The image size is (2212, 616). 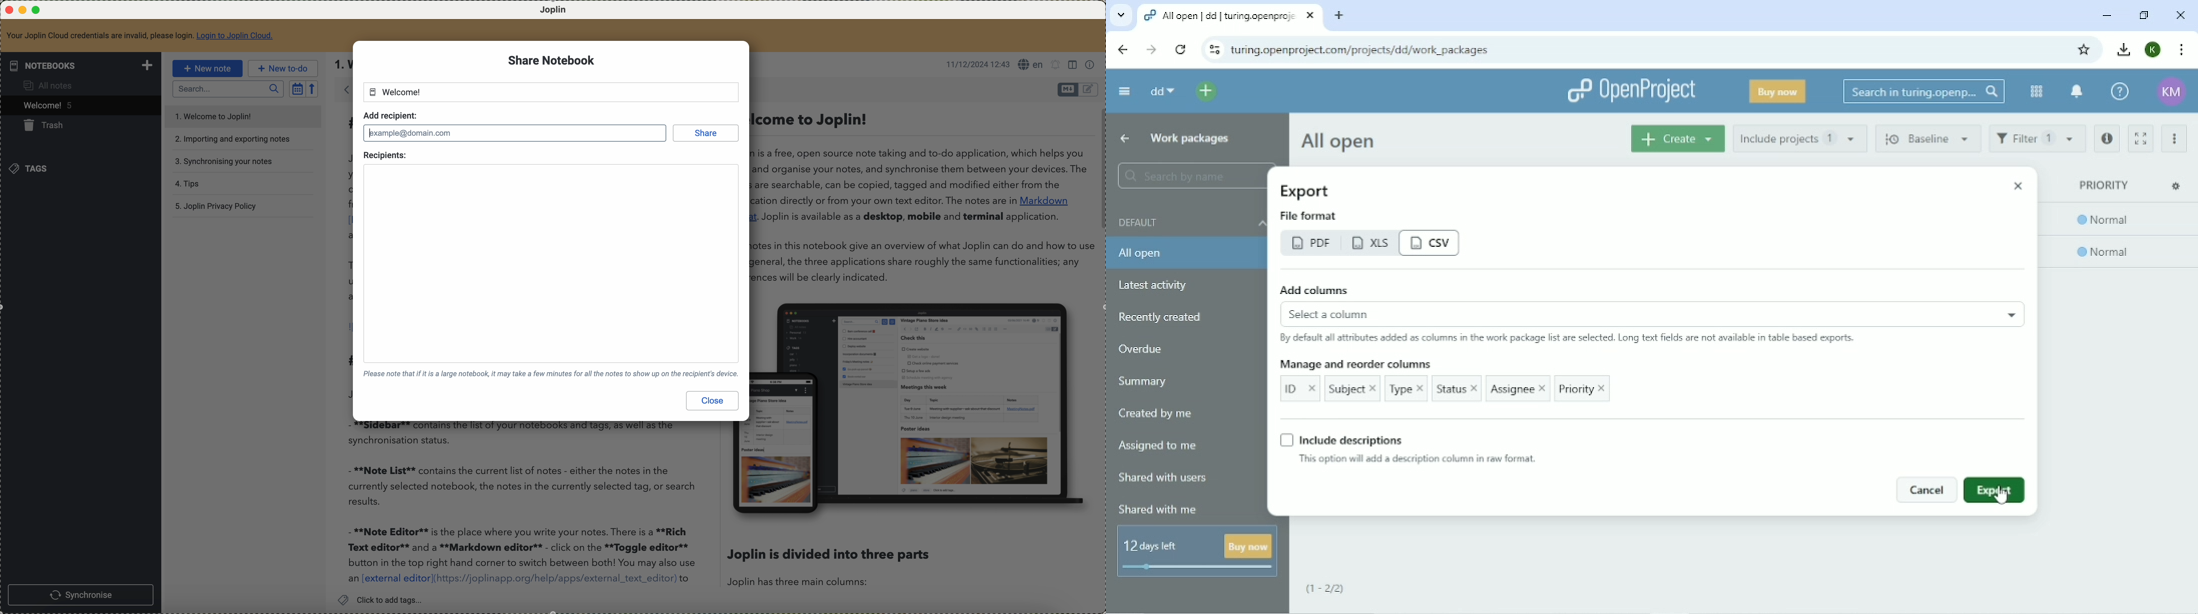 I want to click on language, so click(x=1031, y=64).